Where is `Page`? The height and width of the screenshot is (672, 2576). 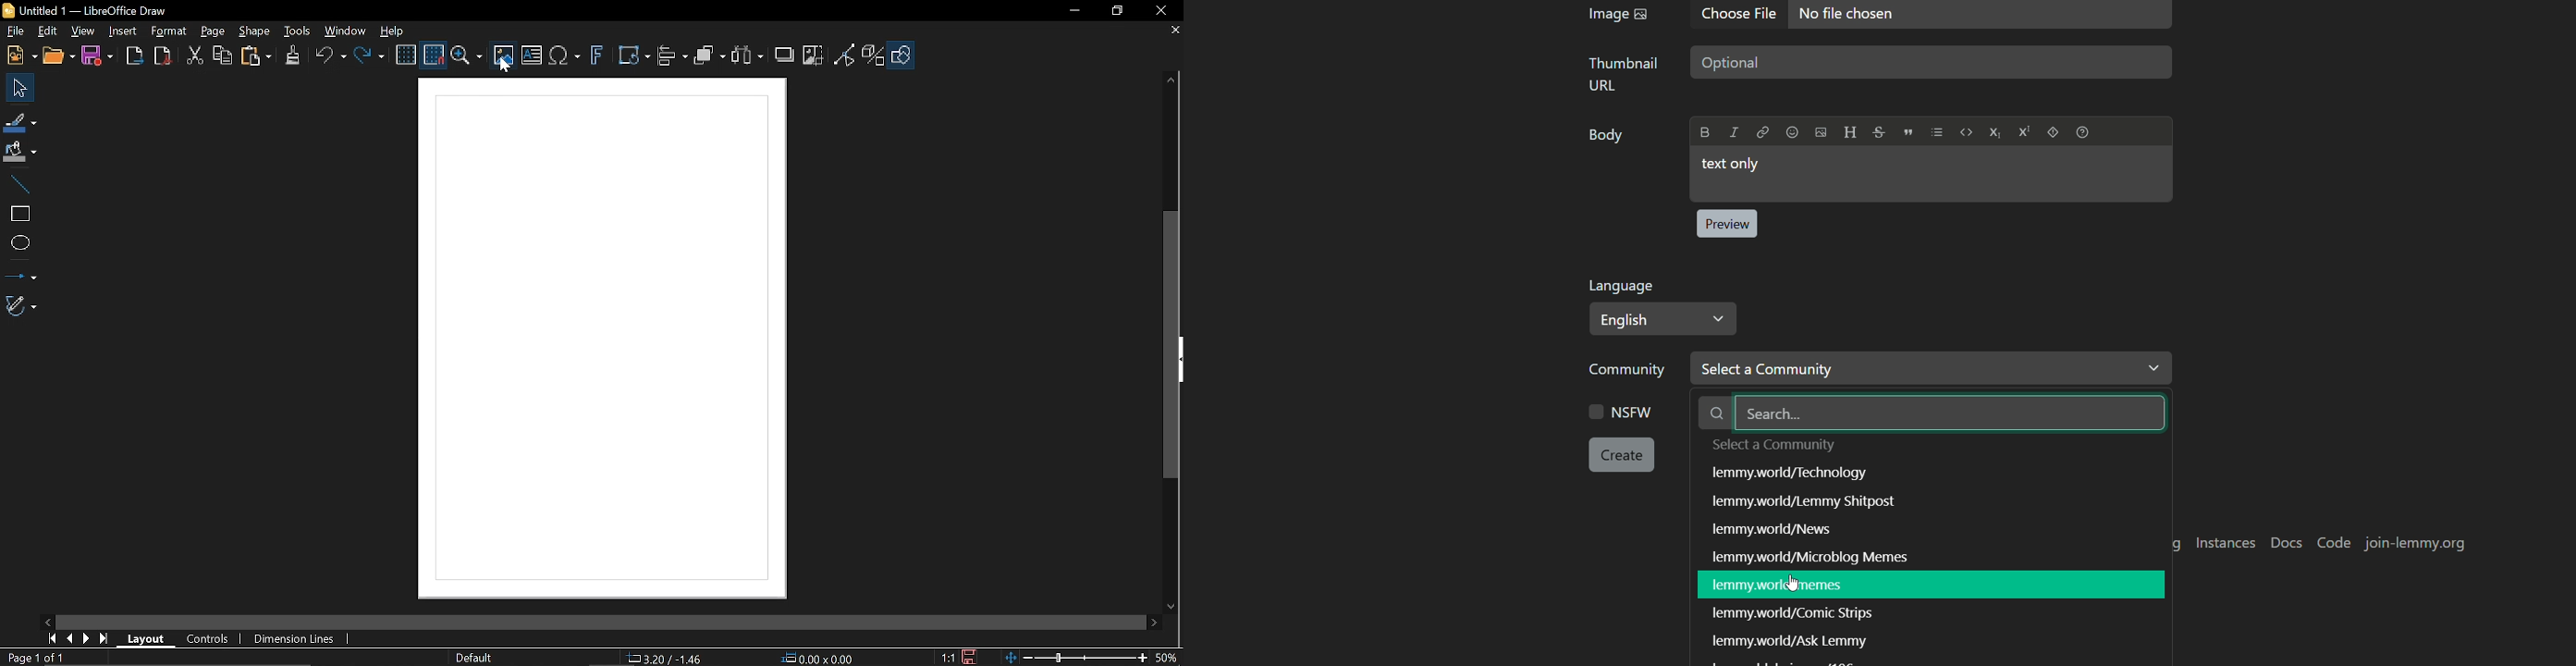
Page is located at coordinates (215, 32).